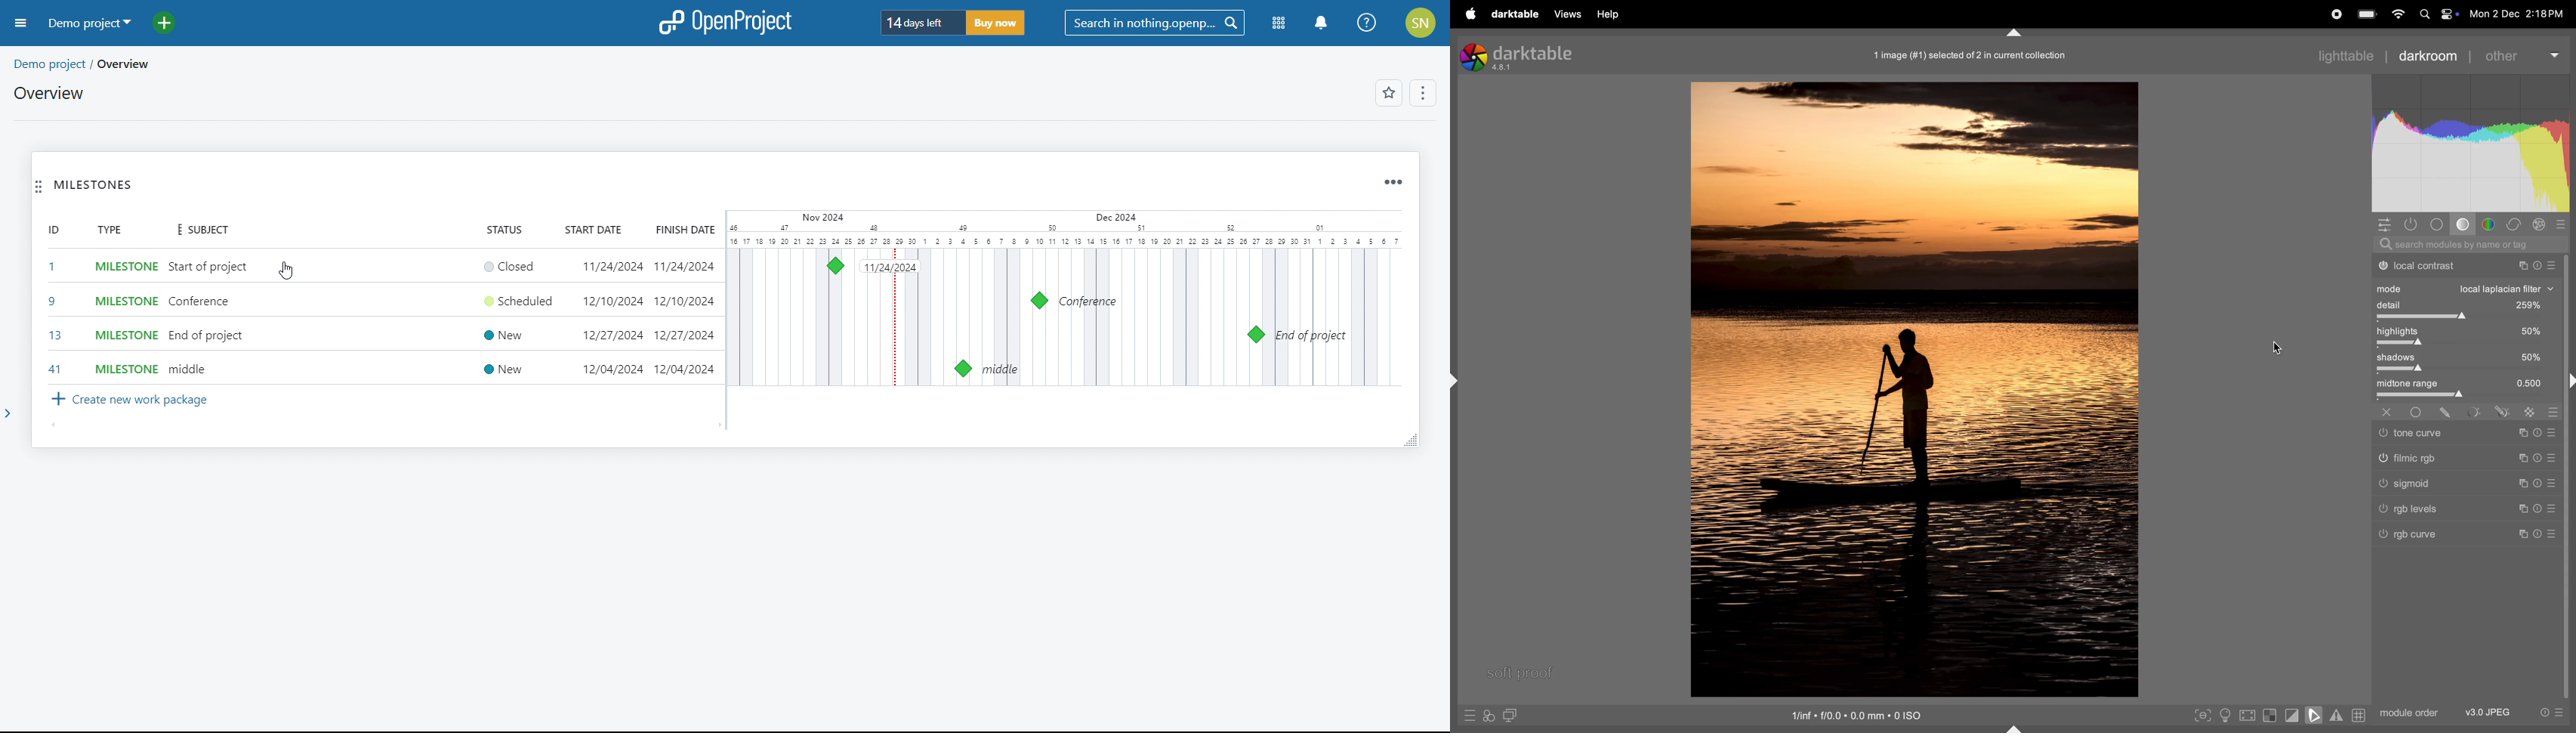 The image size is (2576, 756). I want to click on other, so click(2524, 56).